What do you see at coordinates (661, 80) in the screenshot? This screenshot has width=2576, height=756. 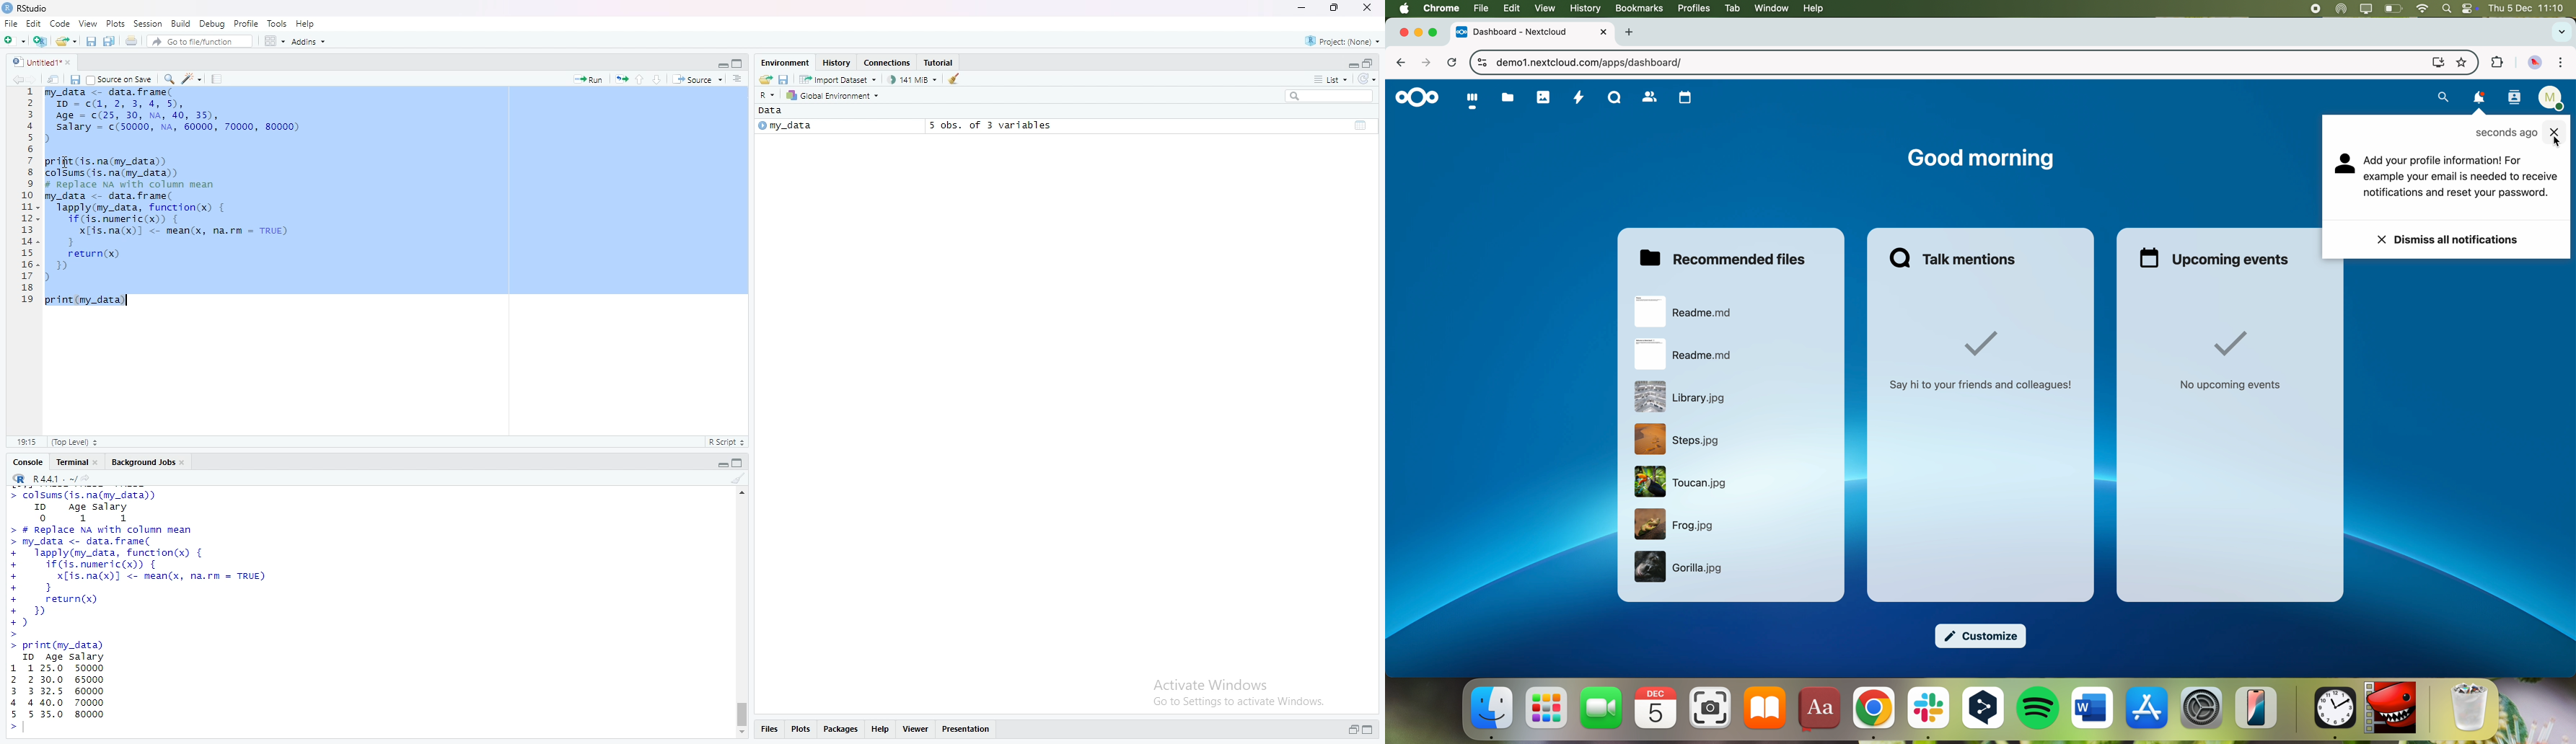 I see `go to the next section` at bounding box center [661, 80].